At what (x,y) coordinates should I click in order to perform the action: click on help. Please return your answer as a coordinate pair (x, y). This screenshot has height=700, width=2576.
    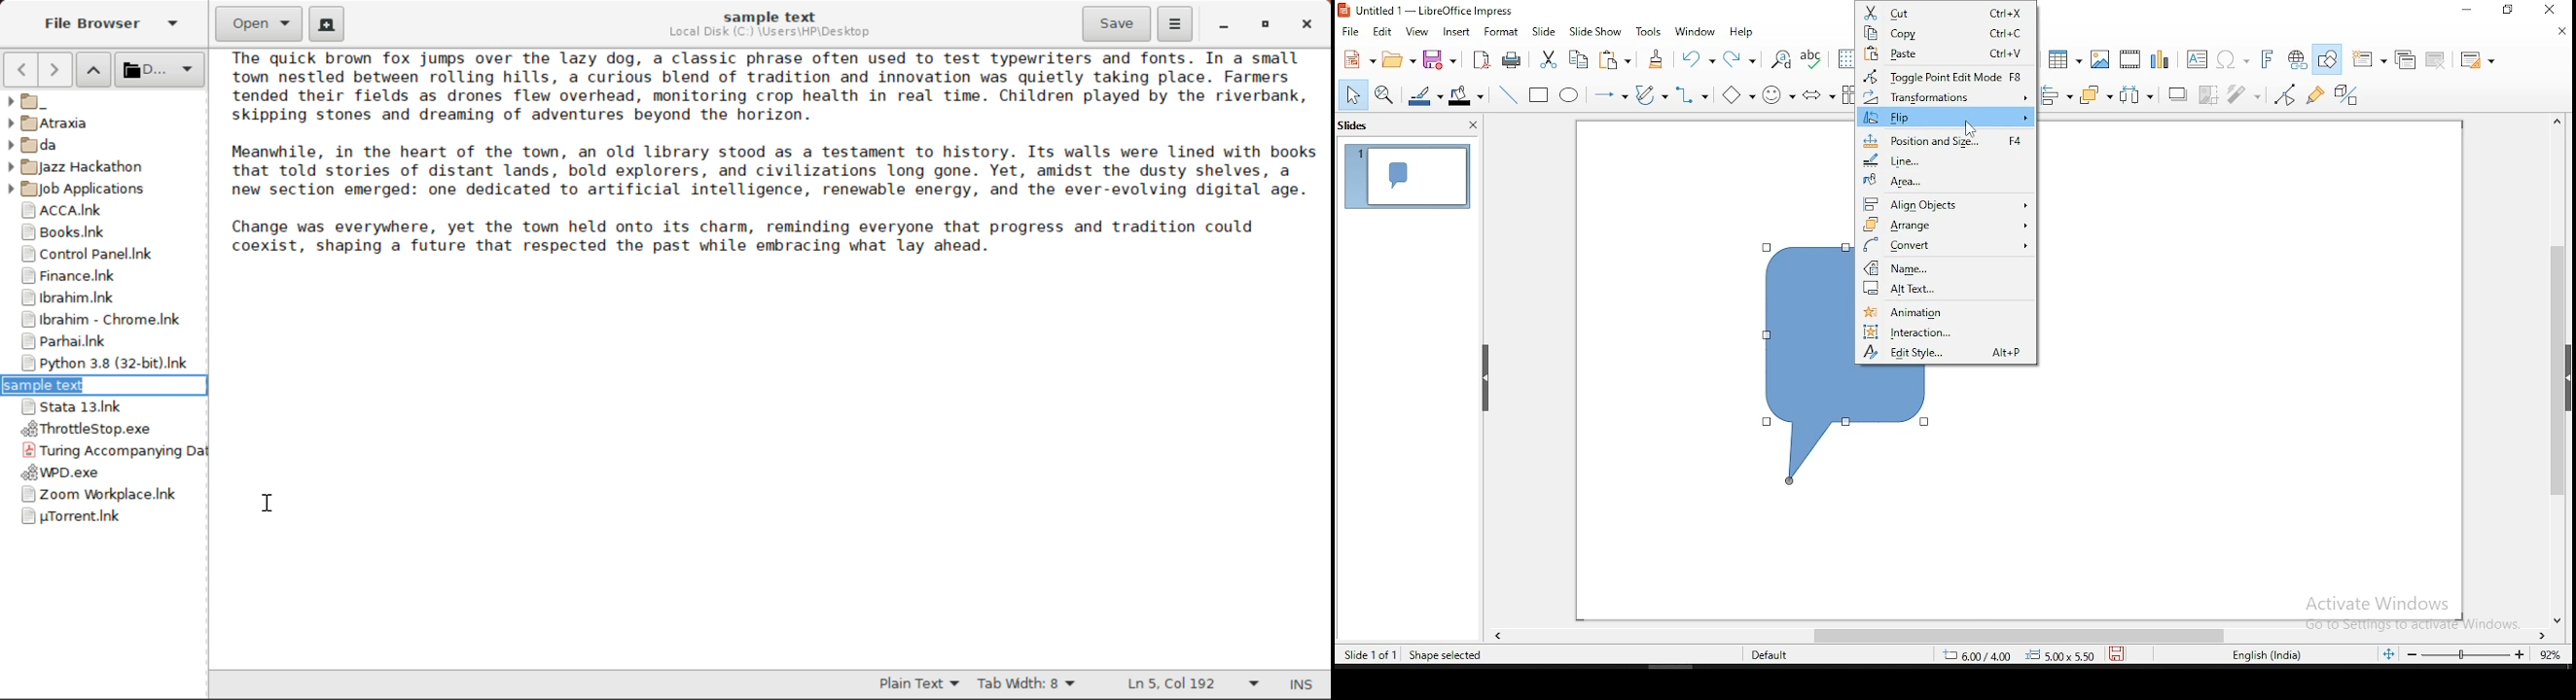
    Looking at the image, I should click on (1742, 33).